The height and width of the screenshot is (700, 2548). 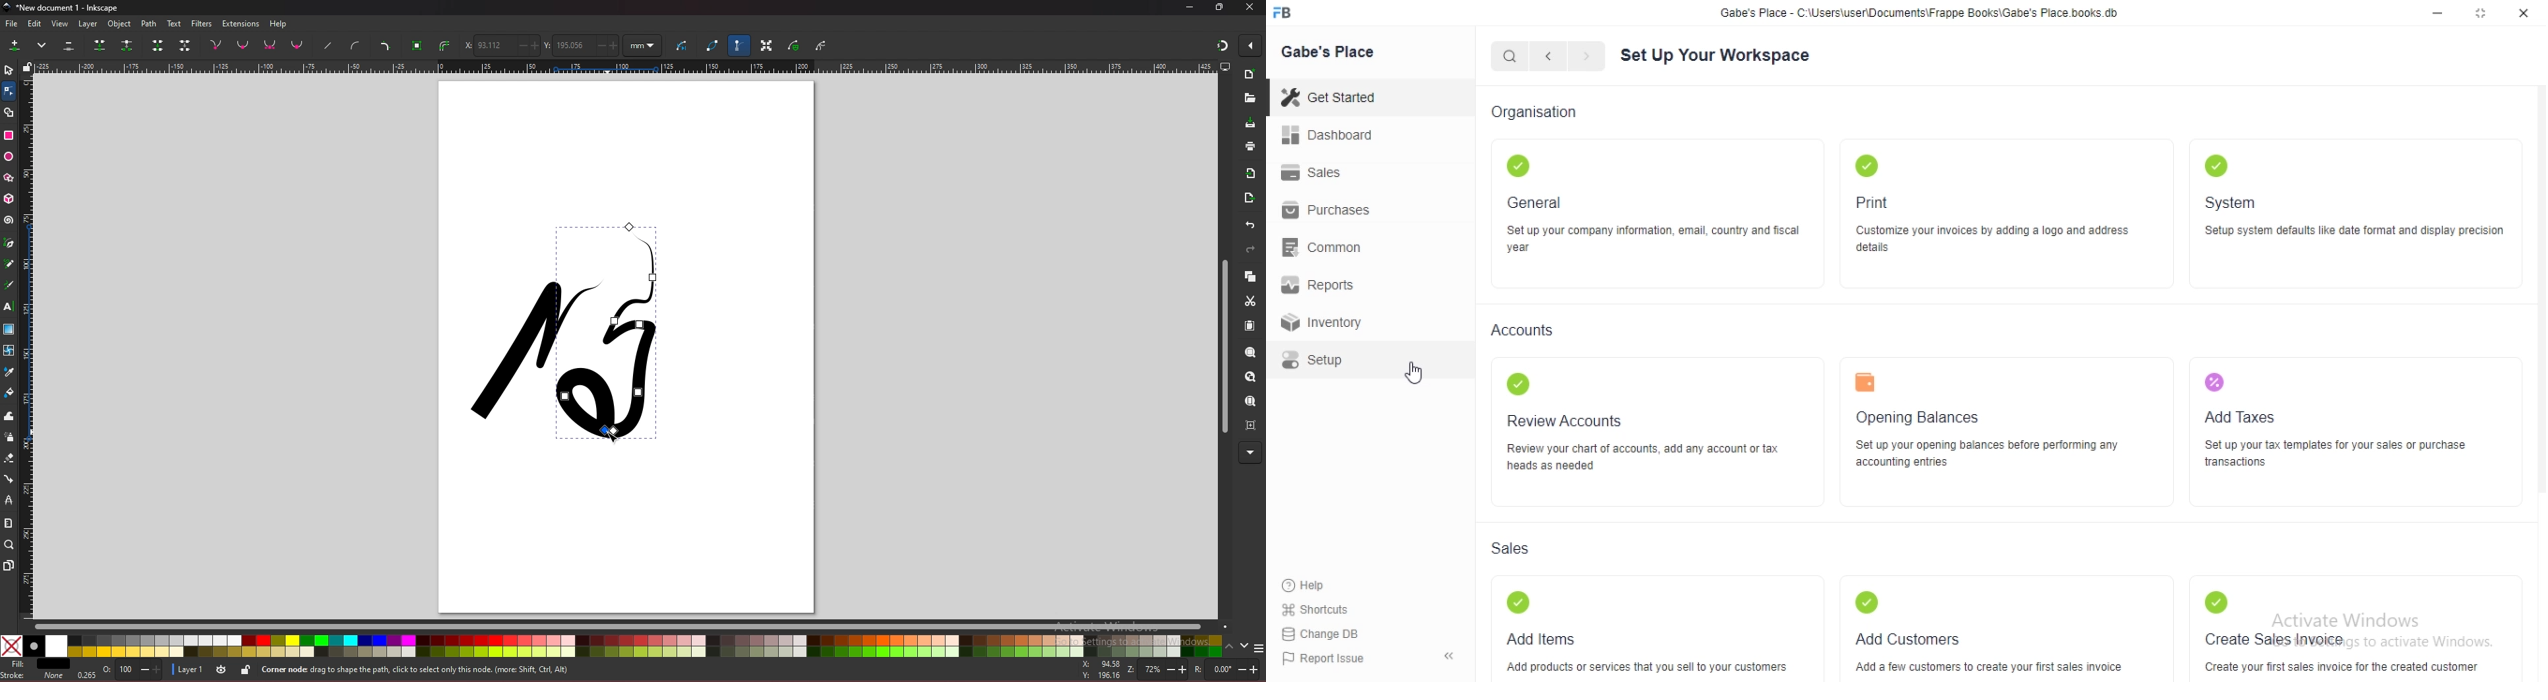 I want to click on Gabe's Place - C\Users\userDocuments\Frappe Books\Gabe's Place.books.db., so click(x=1922, y=16).